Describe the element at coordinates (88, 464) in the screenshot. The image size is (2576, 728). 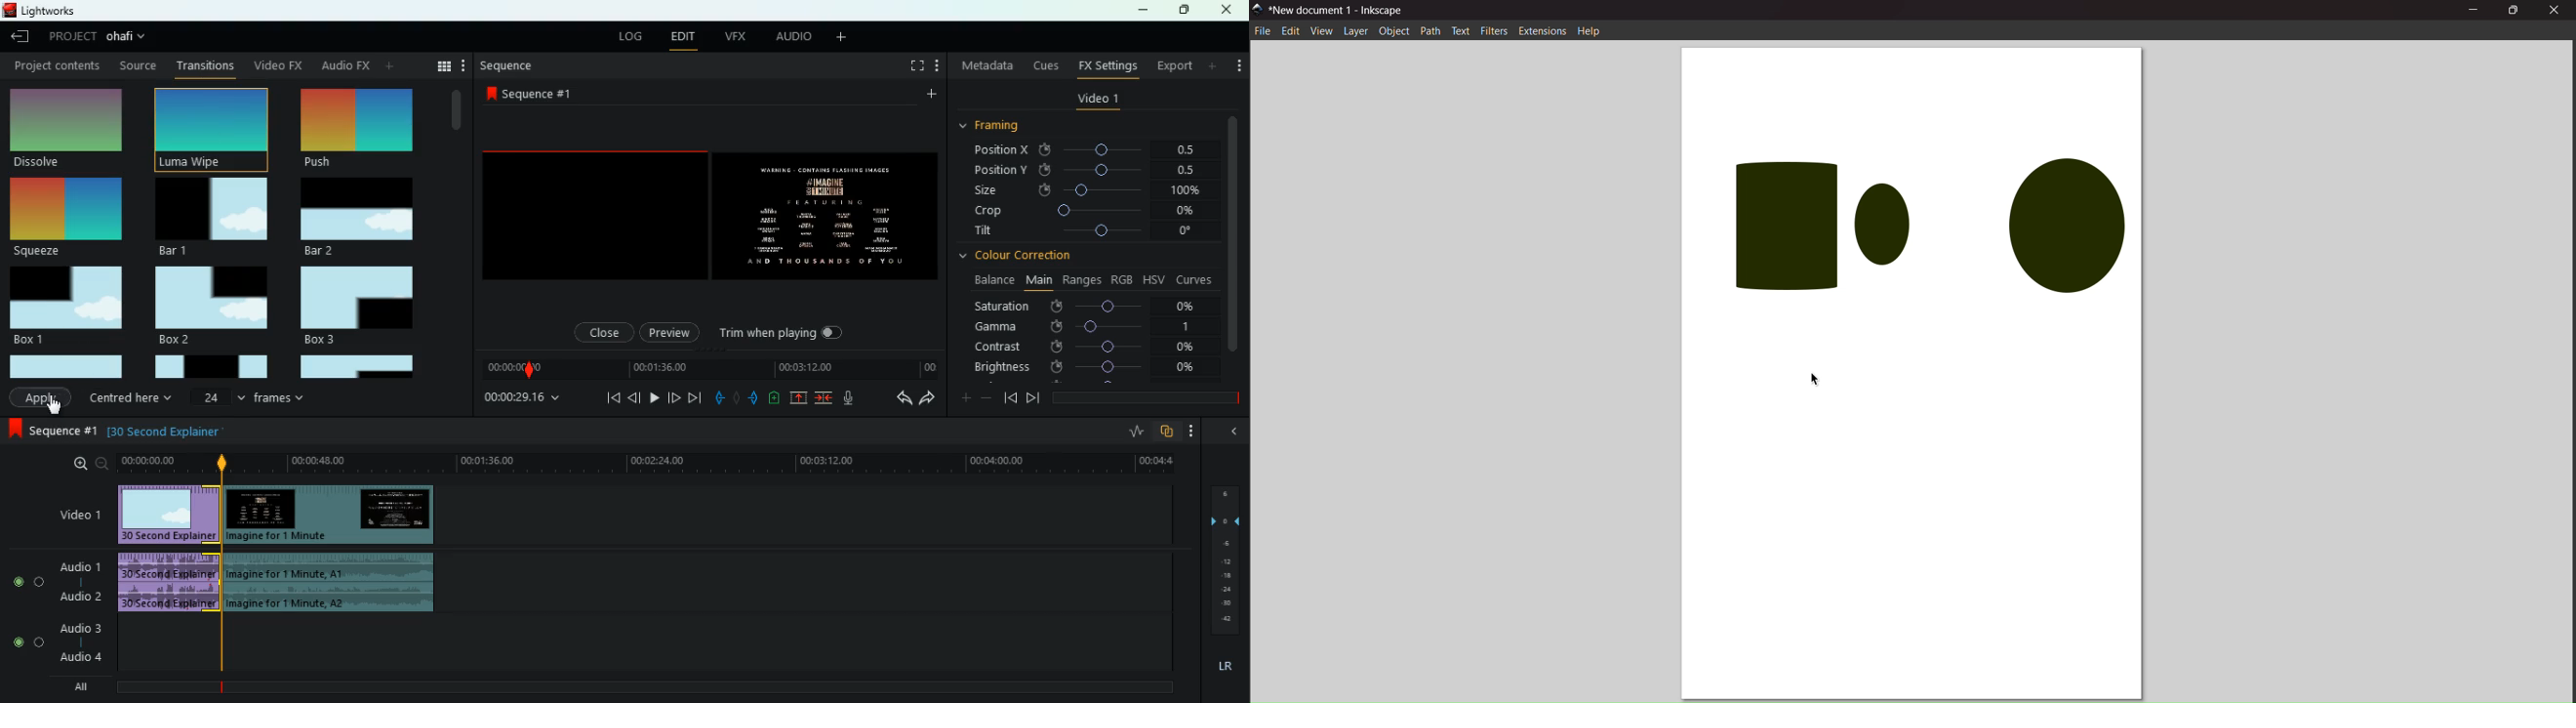
I see `zoom` at that location.